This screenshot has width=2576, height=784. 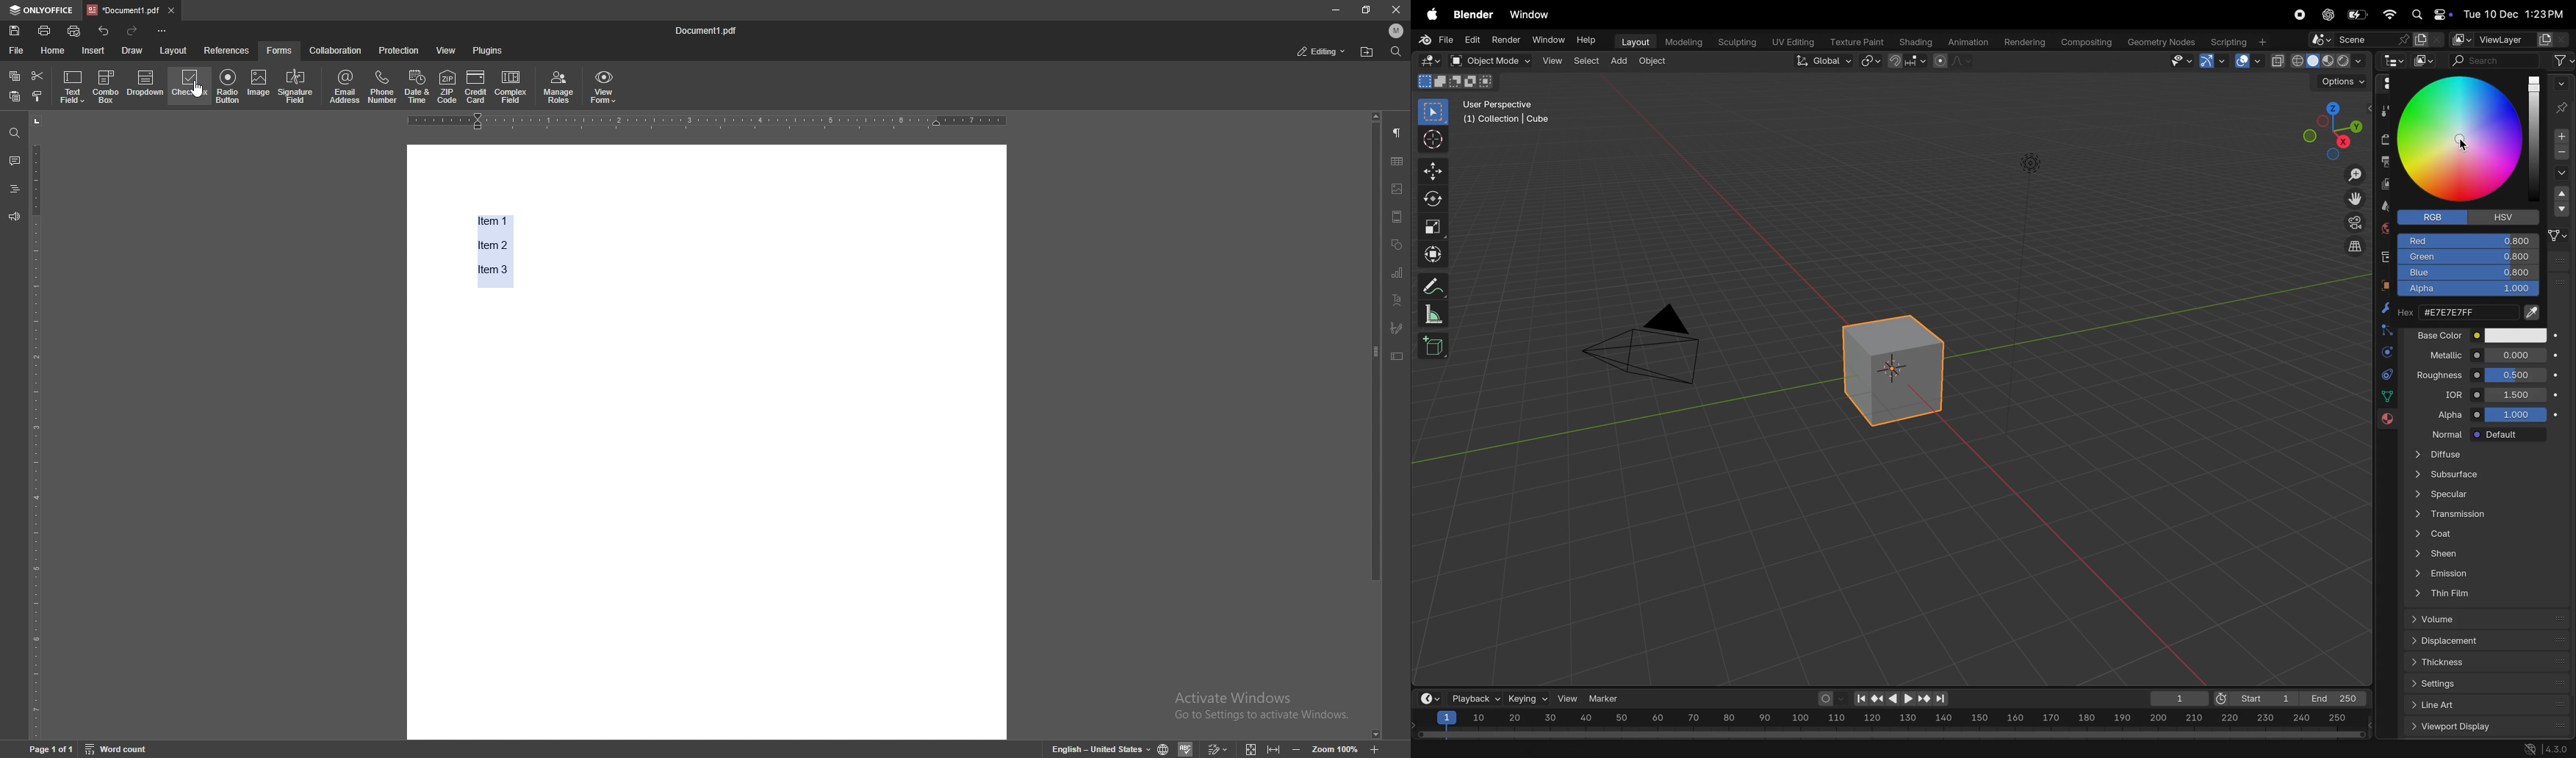 What do you see at coordinates (190, 84) in the screenshot?
I see `checkbox` at bounding box center [190, 84].